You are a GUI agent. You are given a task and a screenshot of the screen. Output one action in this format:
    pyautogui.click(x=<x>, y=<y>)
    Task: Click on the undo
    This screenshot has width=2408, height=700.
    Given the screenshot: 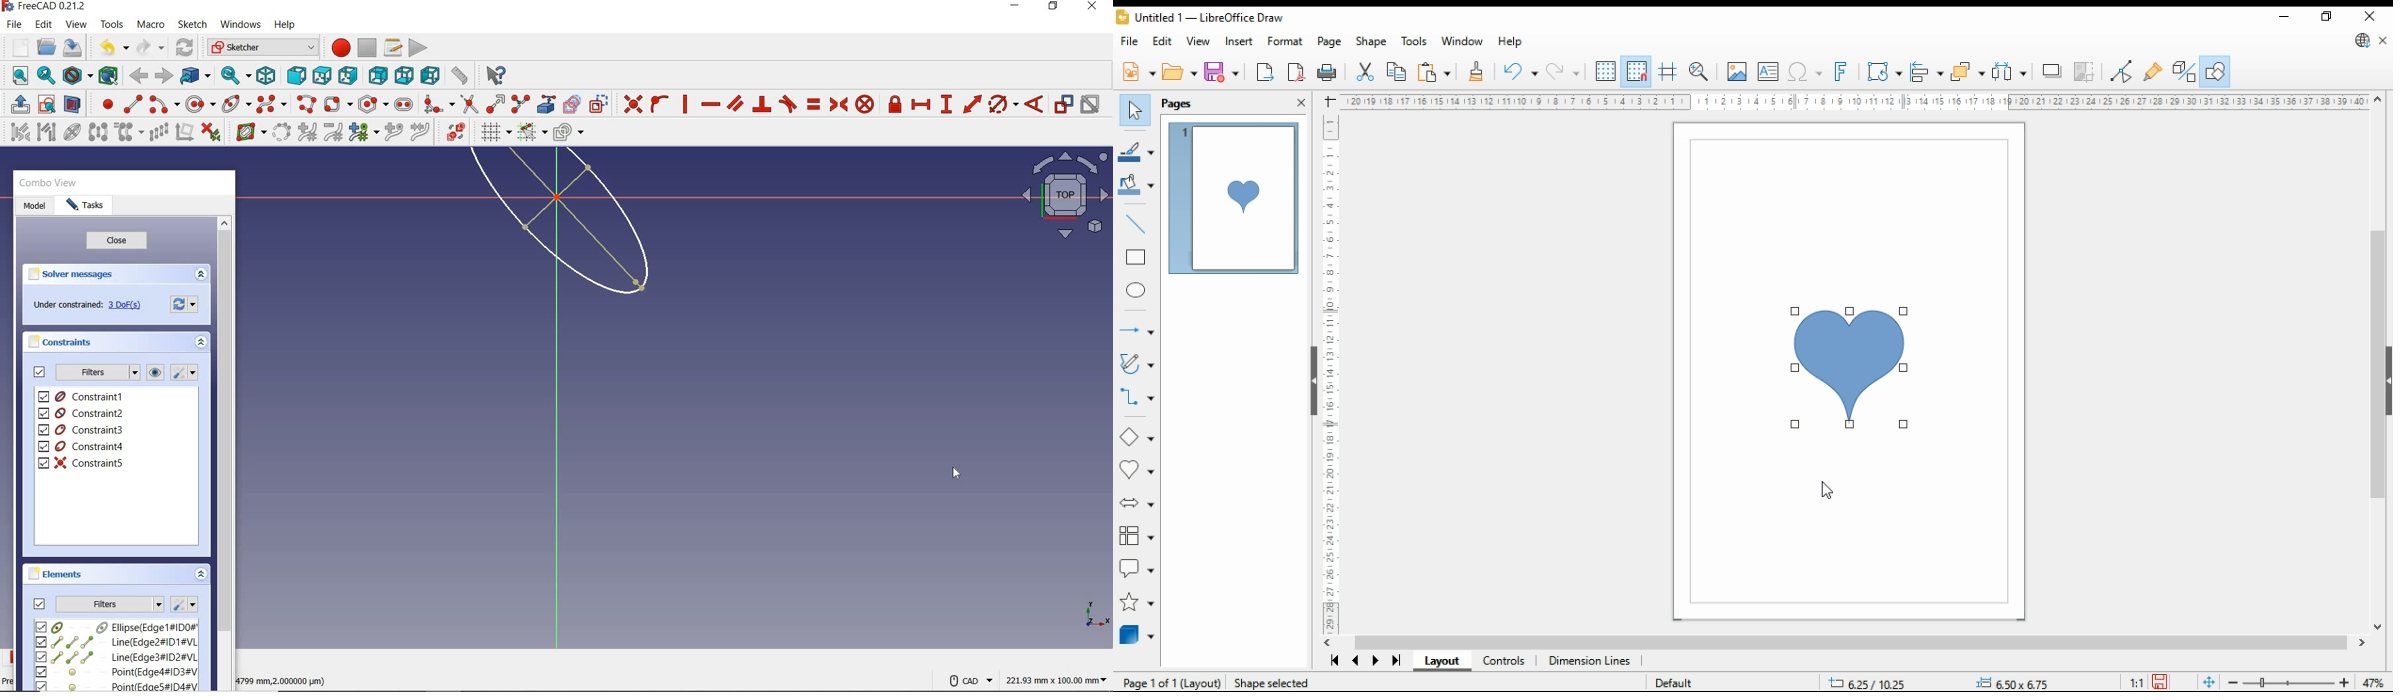 What is the action you would take?
    pyautogui.click(x=111, y=48)
    